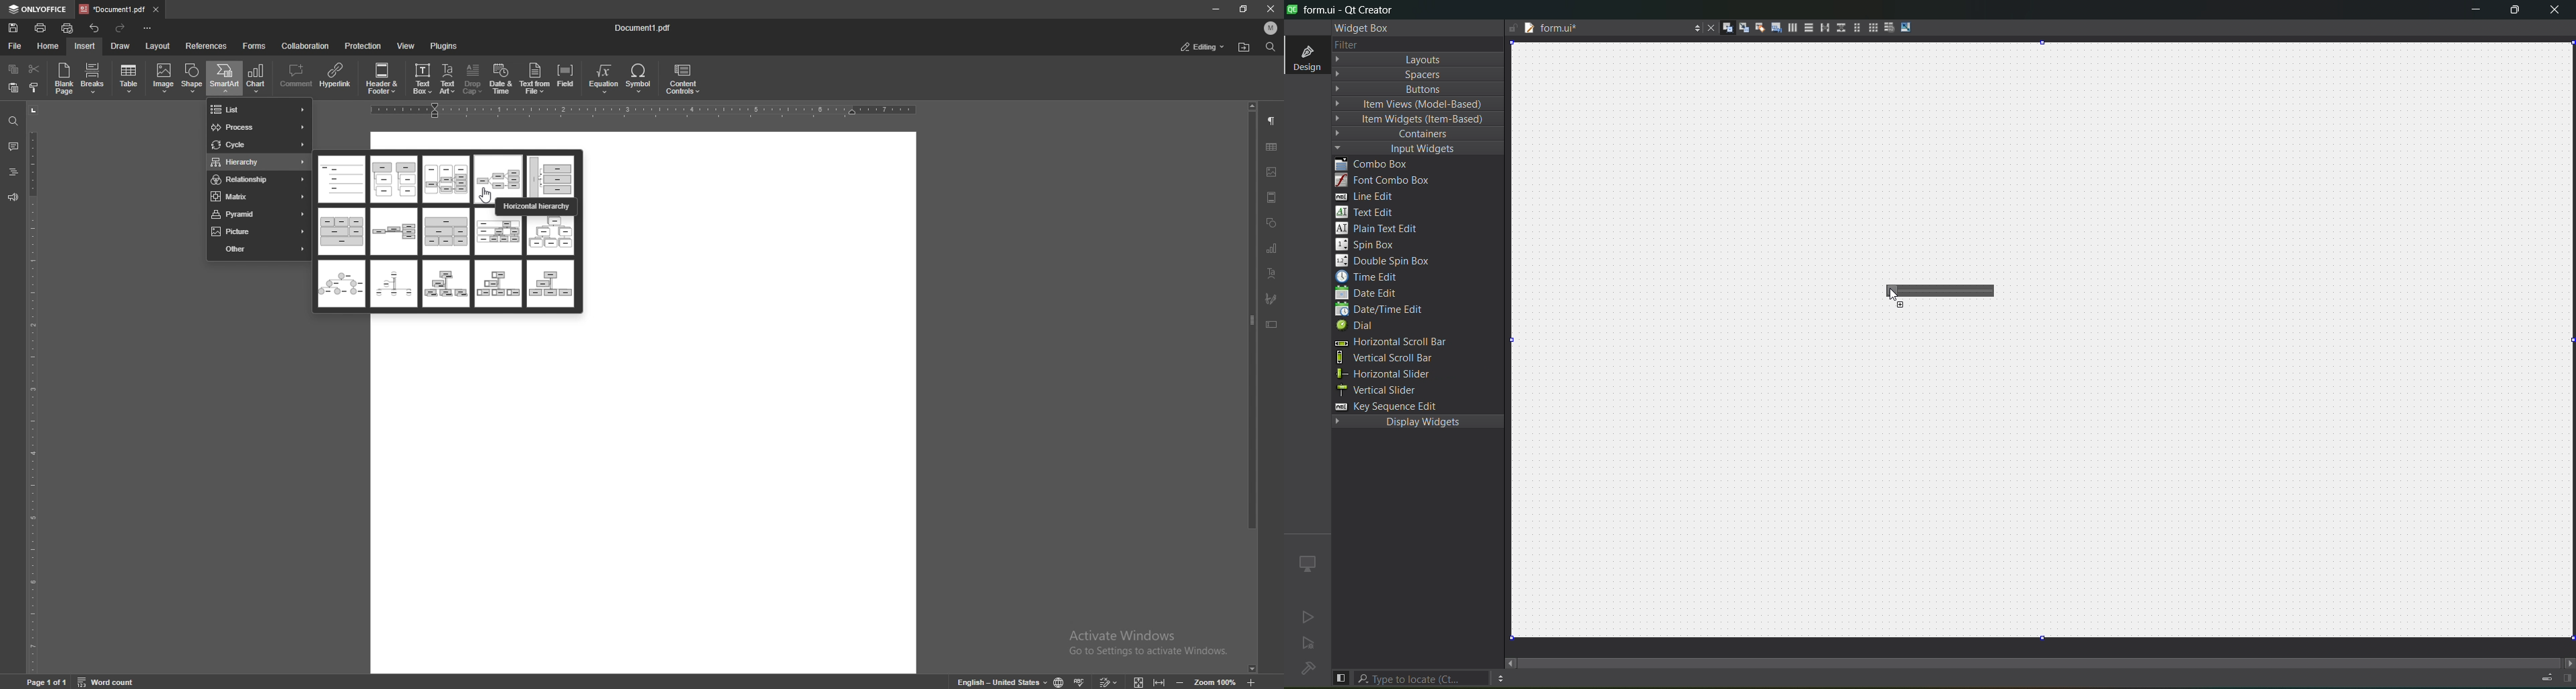  What do you see at coordinates (48, 46) in the screenshot?
I see `home` at bounding box center [48, 46].